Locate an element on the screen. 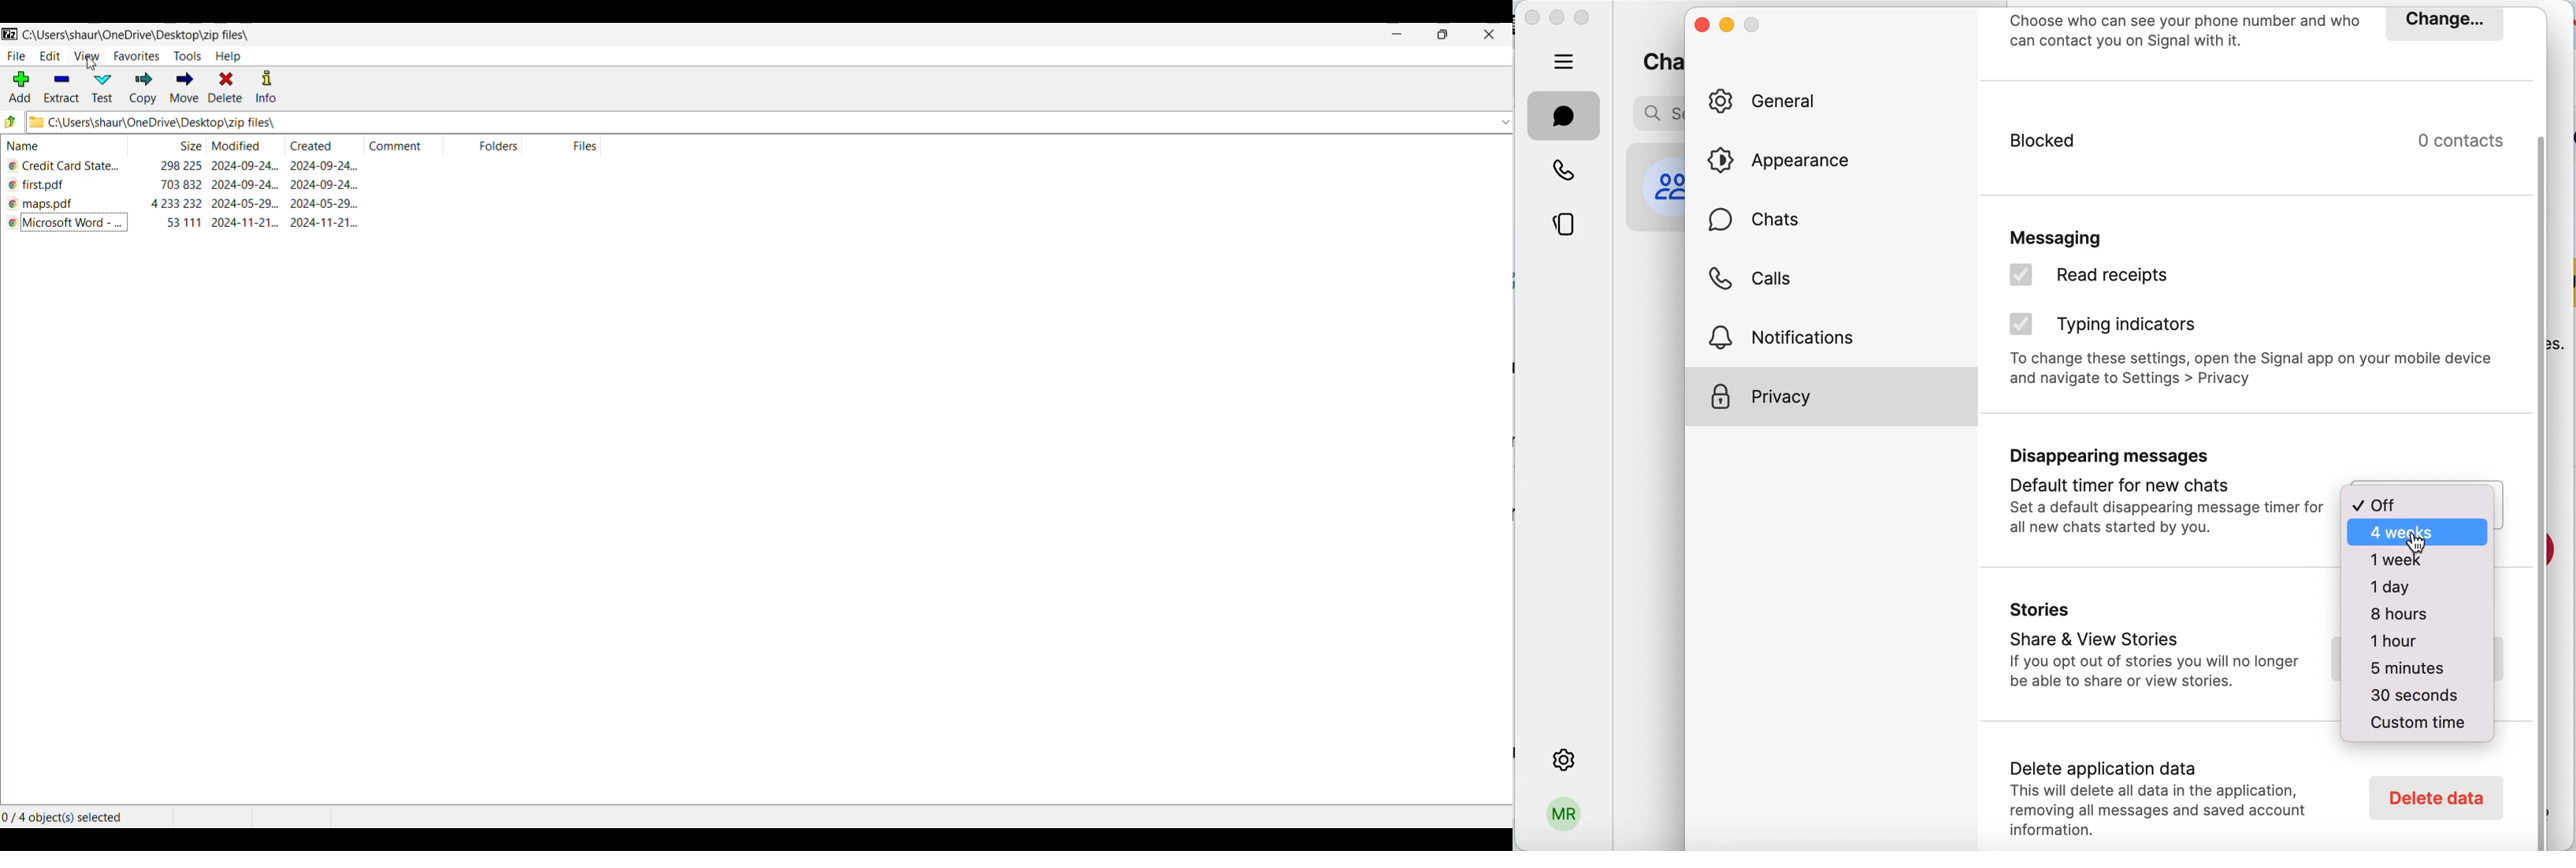 This screenshot has height=868, width=2576. delete is located at coordinates (223, 89).